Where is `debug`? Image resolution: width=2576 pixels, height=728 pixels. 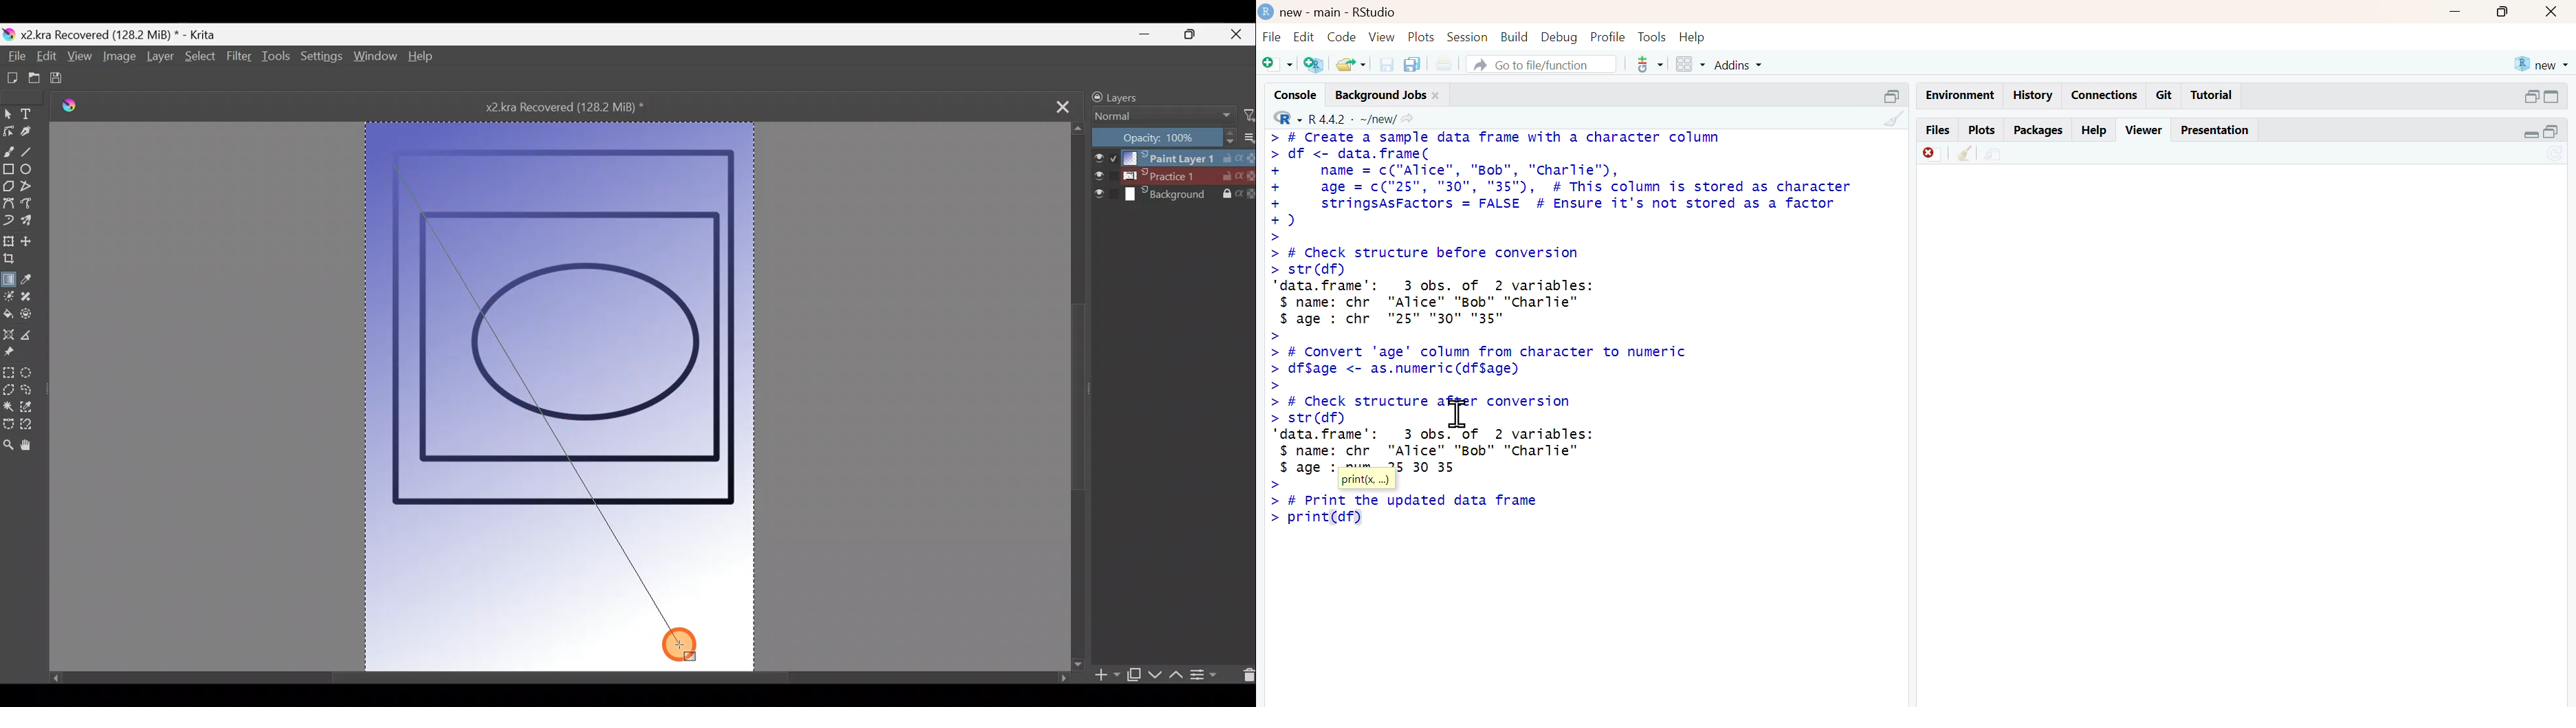 debug is located at coordinates (1559, 38).